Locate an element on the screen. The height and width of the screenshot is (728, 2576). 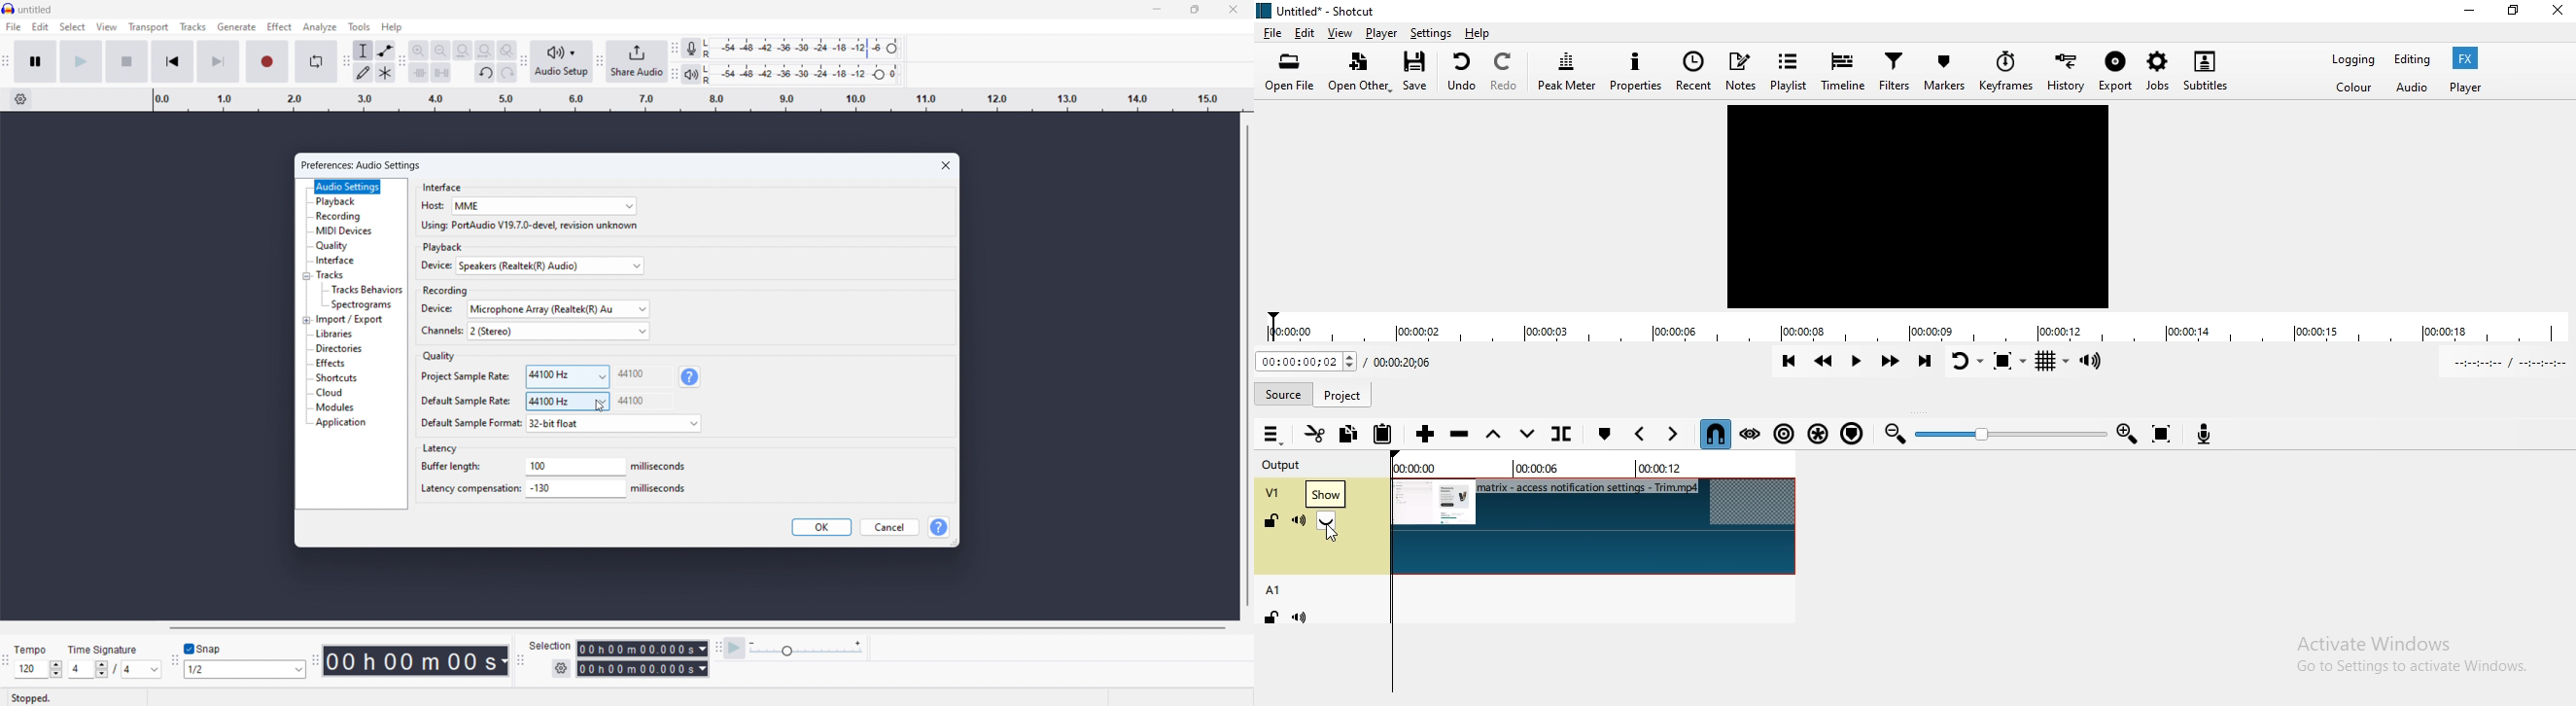
timeline is located at coordinates (695, 100).